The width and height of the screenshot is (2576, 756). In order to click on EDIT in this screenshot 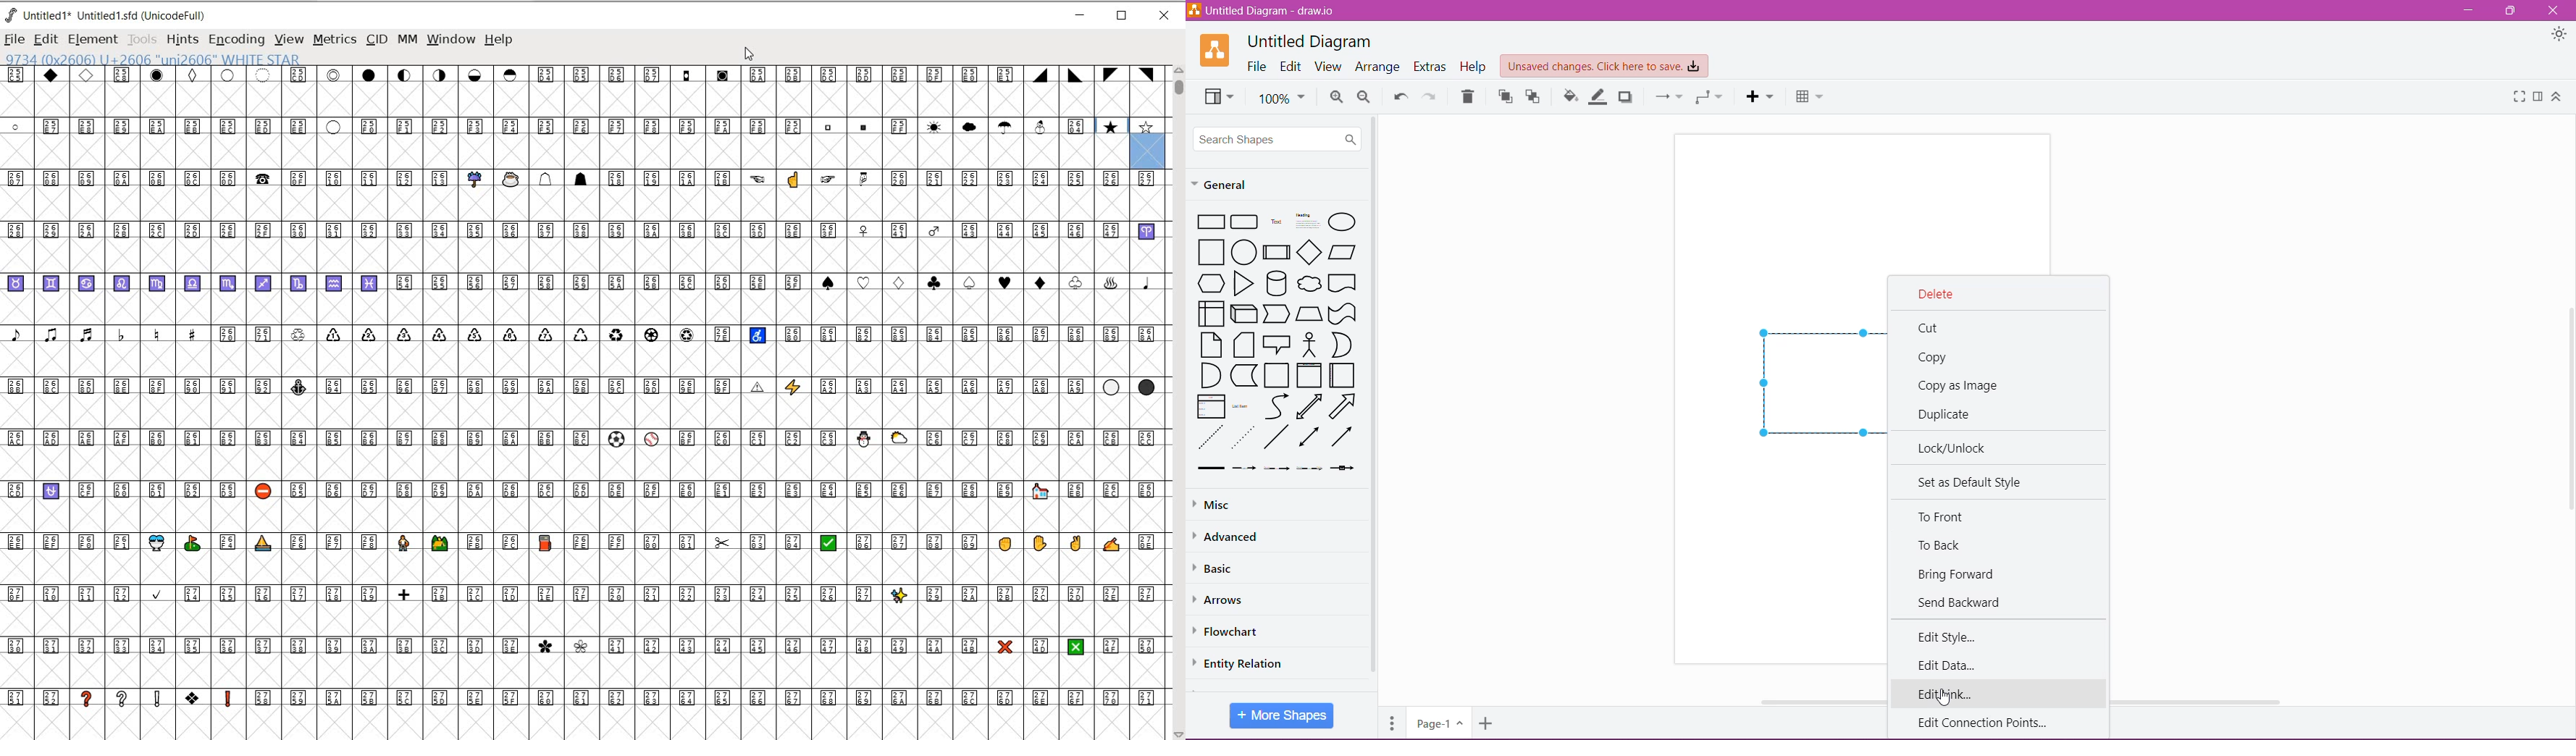, I will do `click(45, 40)`.